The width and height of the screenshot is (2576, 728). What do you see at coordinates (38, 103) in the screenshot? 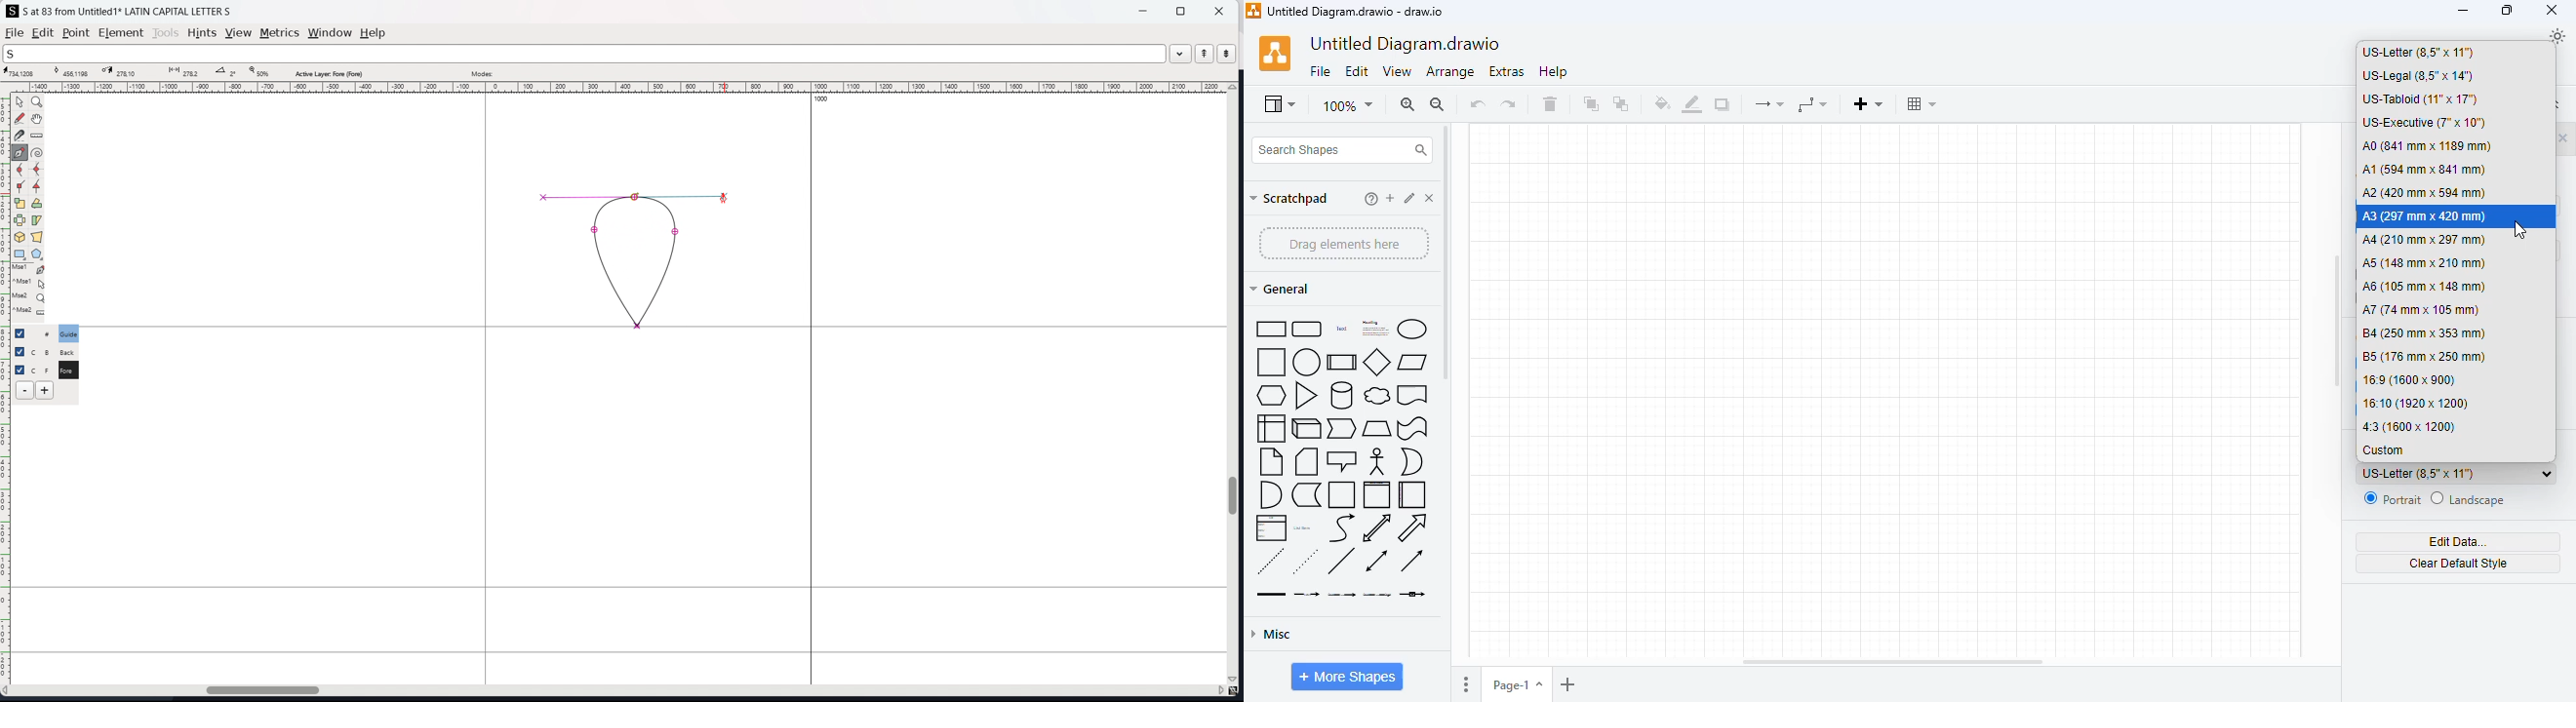
I see `magnify` at bounding box center [38, 103].